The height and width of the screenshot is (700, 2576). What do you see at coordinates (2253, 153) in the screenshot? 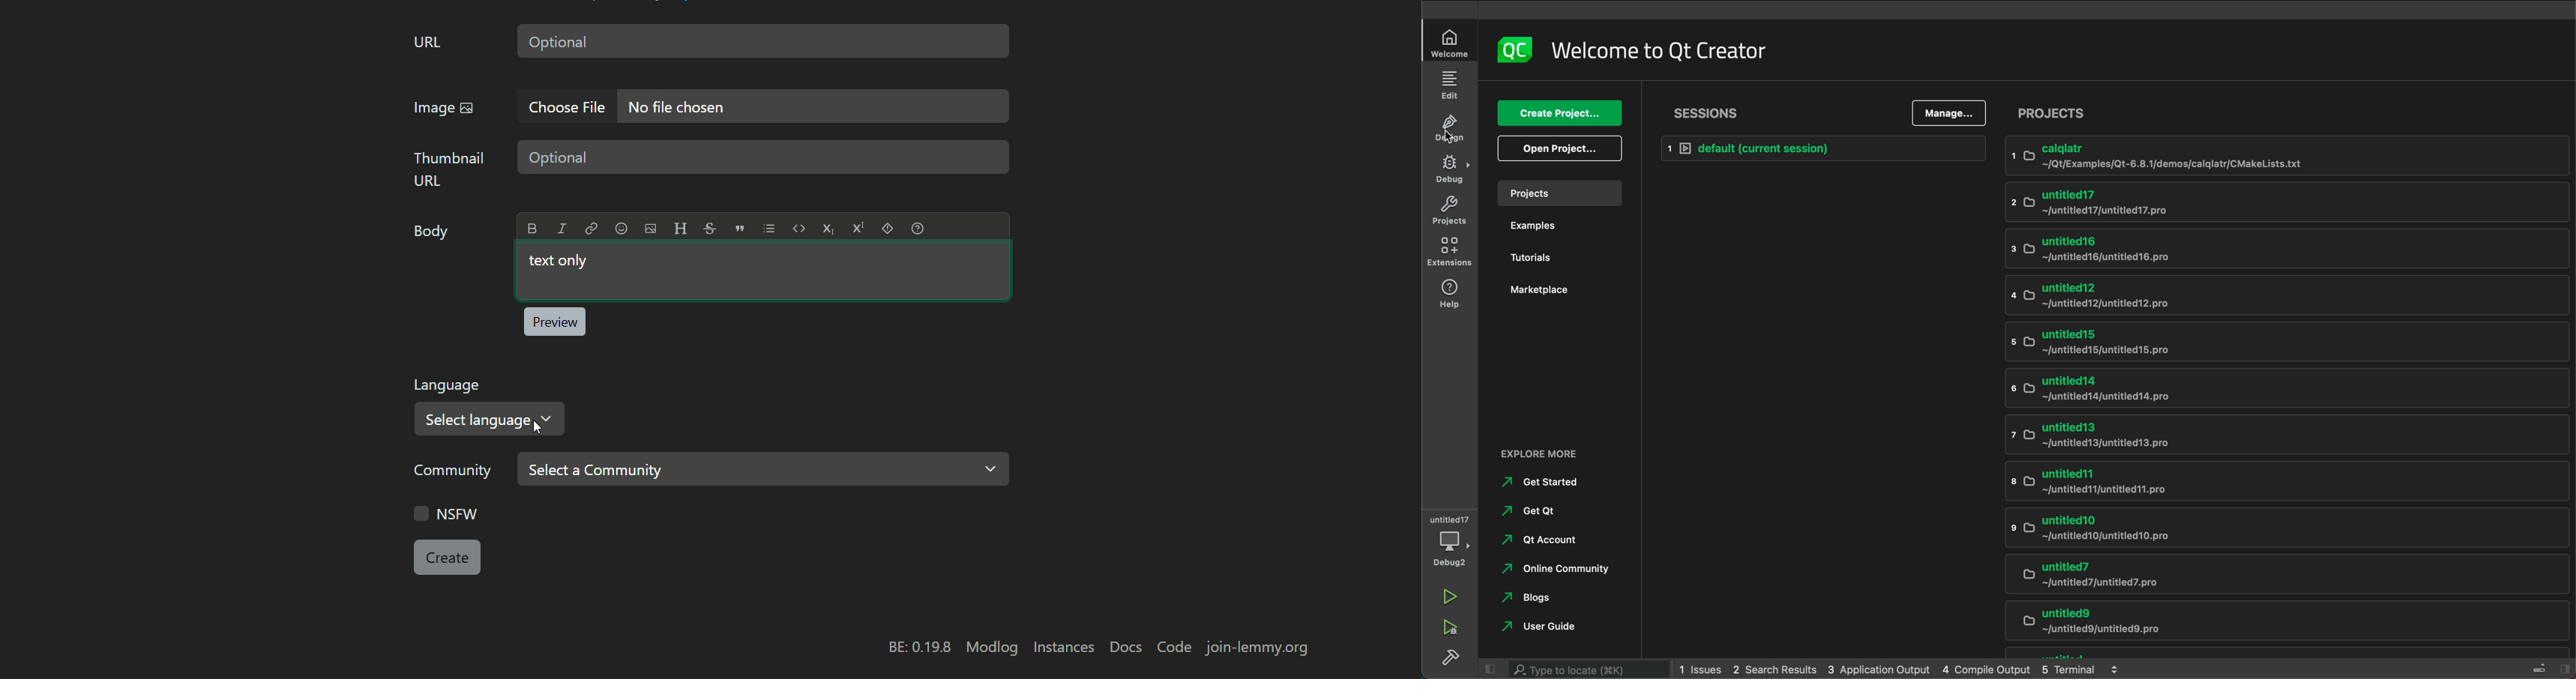
I see `calqlatr` at bounding box center [2253, 153].